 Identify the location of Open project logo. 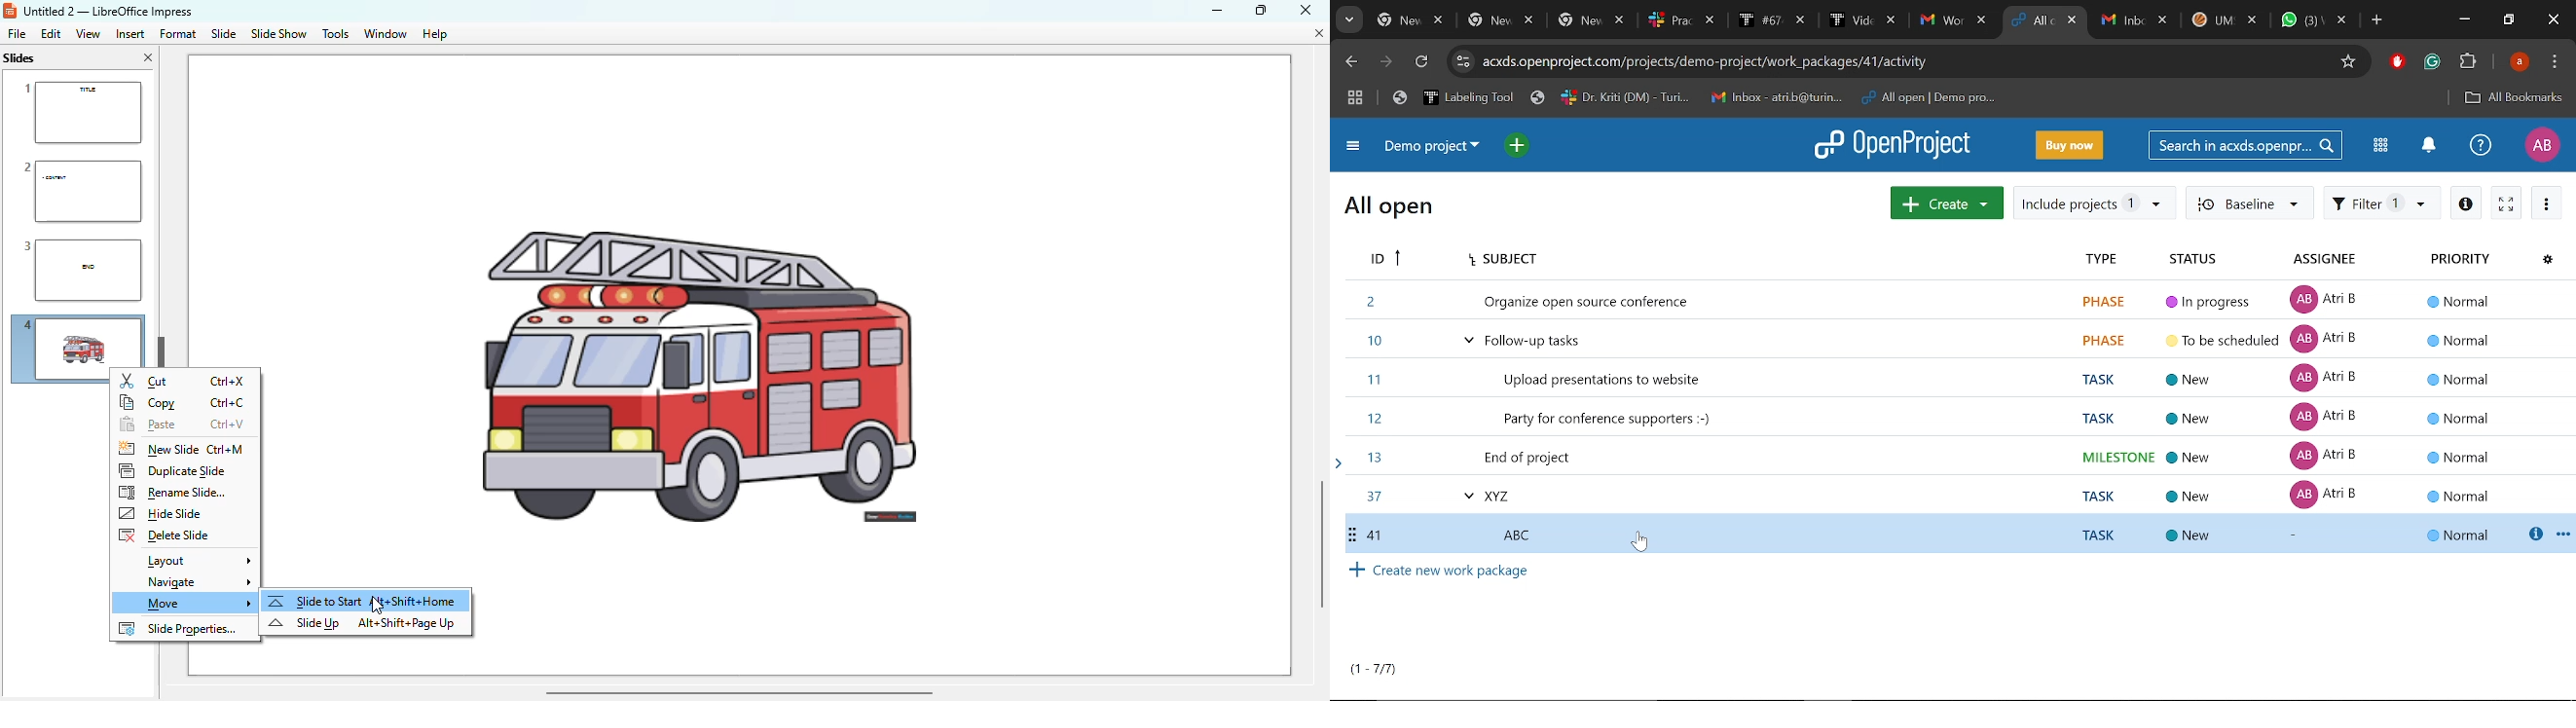
(1897, 144).